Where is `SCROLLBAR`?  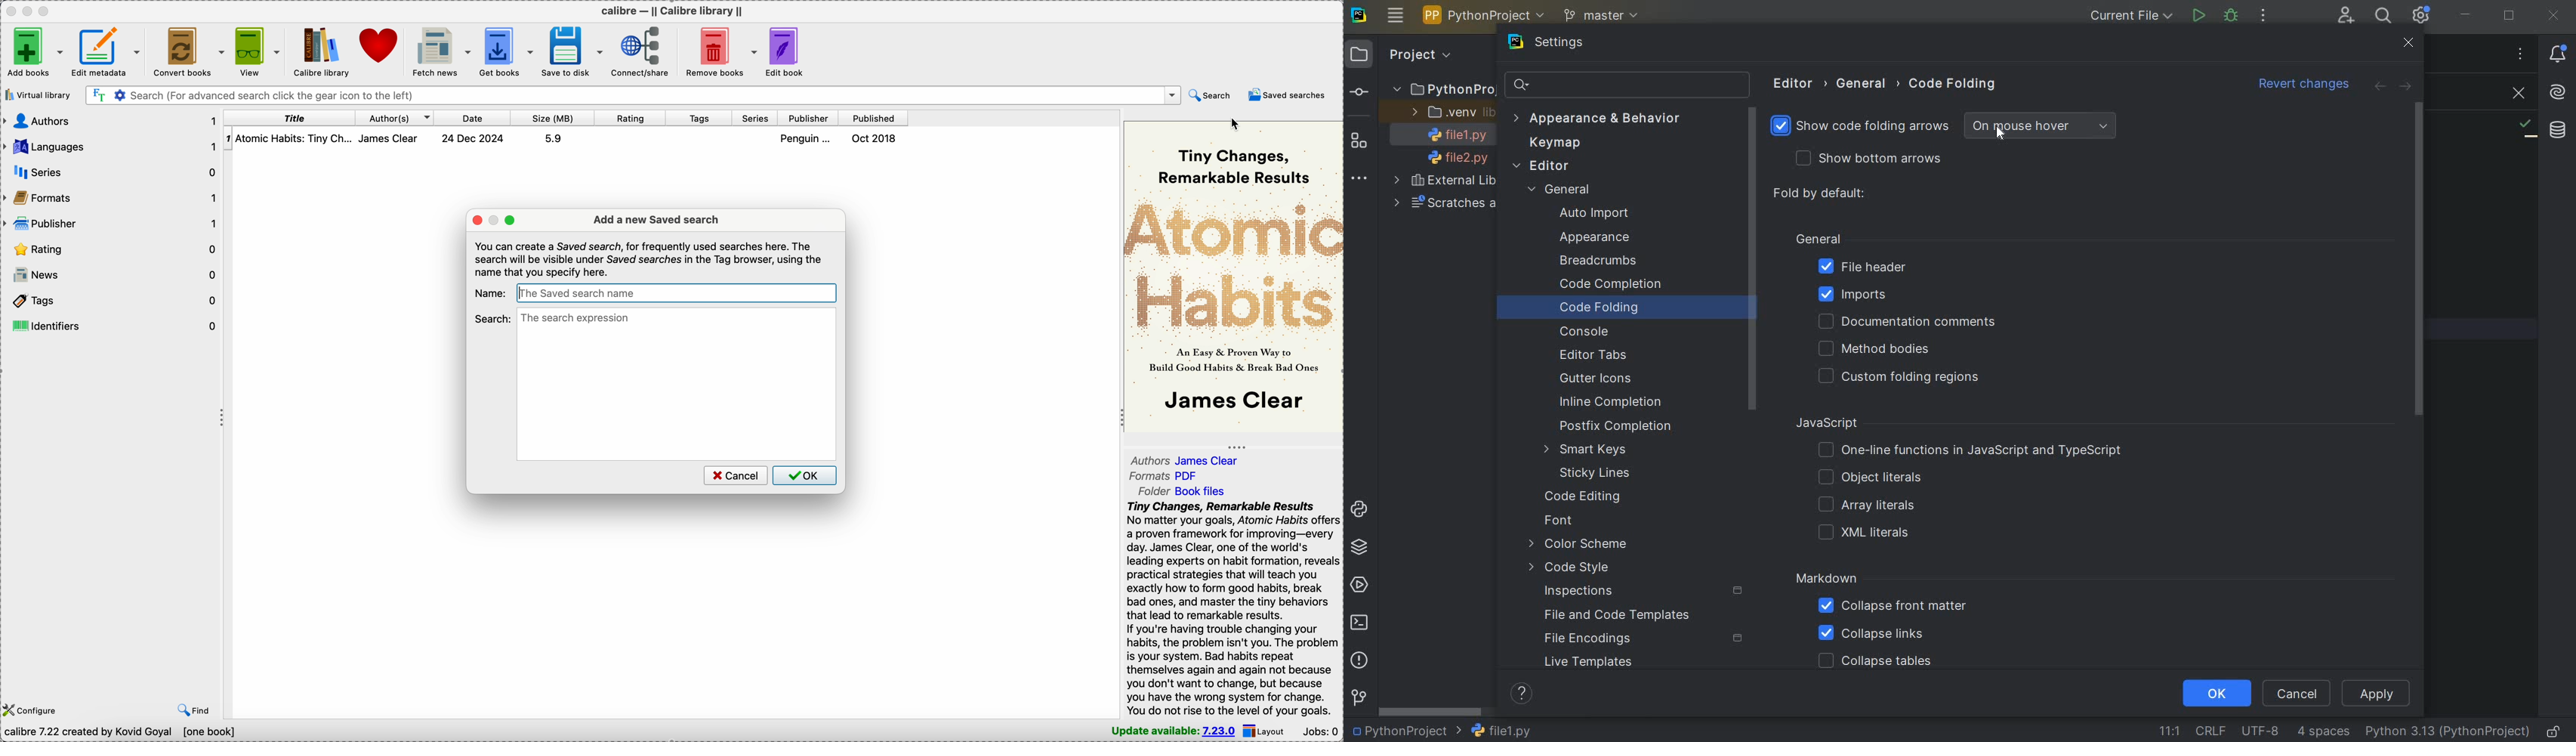
SCROLLBAR is located at coordinates (1430, 713).